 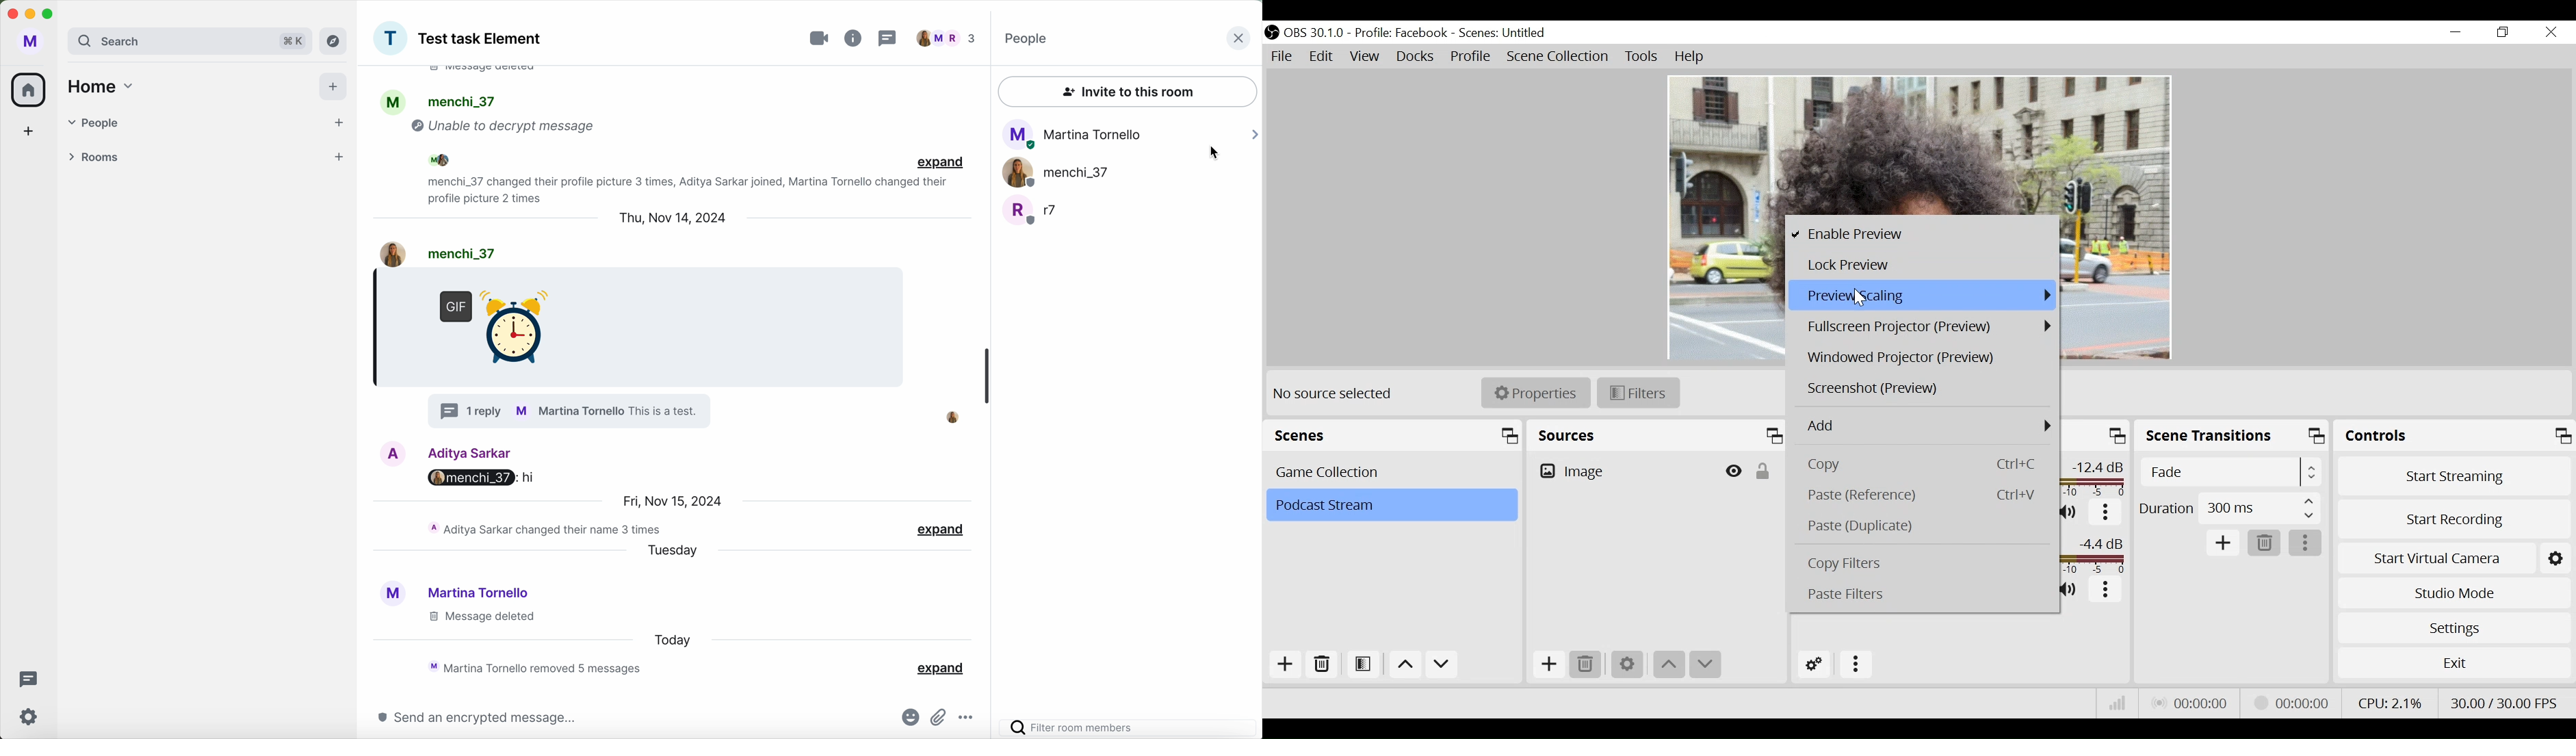 I want to click on date, so click(x=671, y=501).